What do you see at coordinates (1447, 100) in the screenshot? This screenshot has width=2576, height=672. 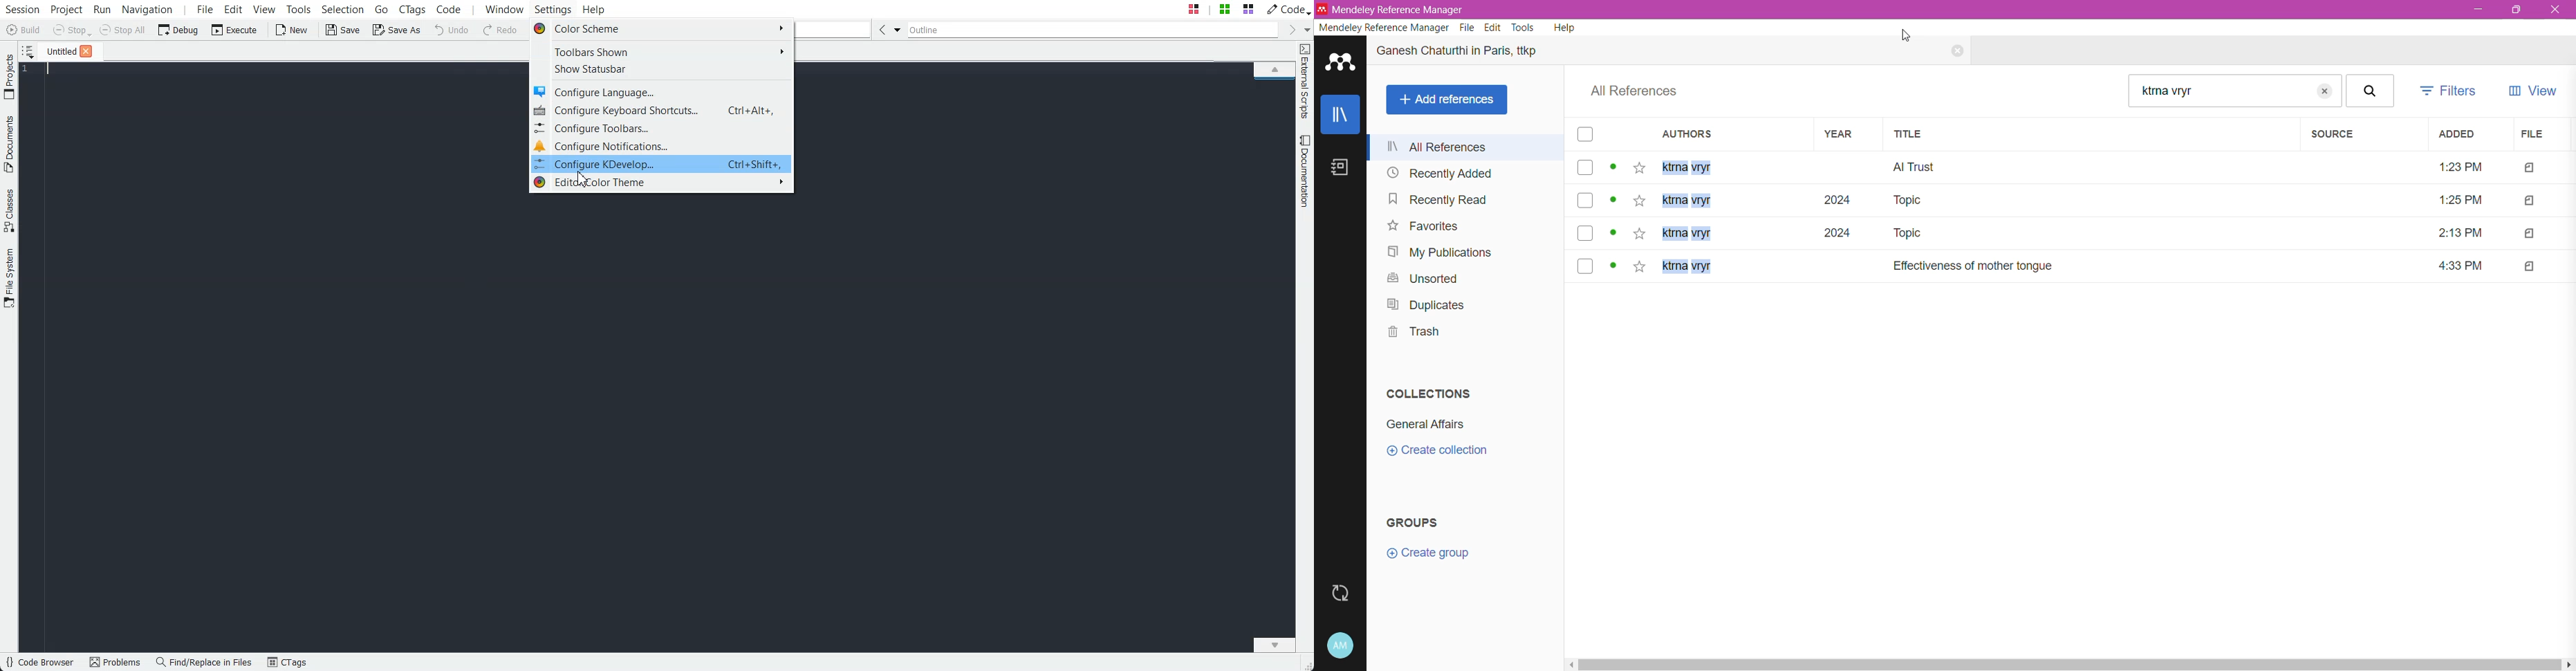 I see `Add References` at bounding box center [1447, 100].